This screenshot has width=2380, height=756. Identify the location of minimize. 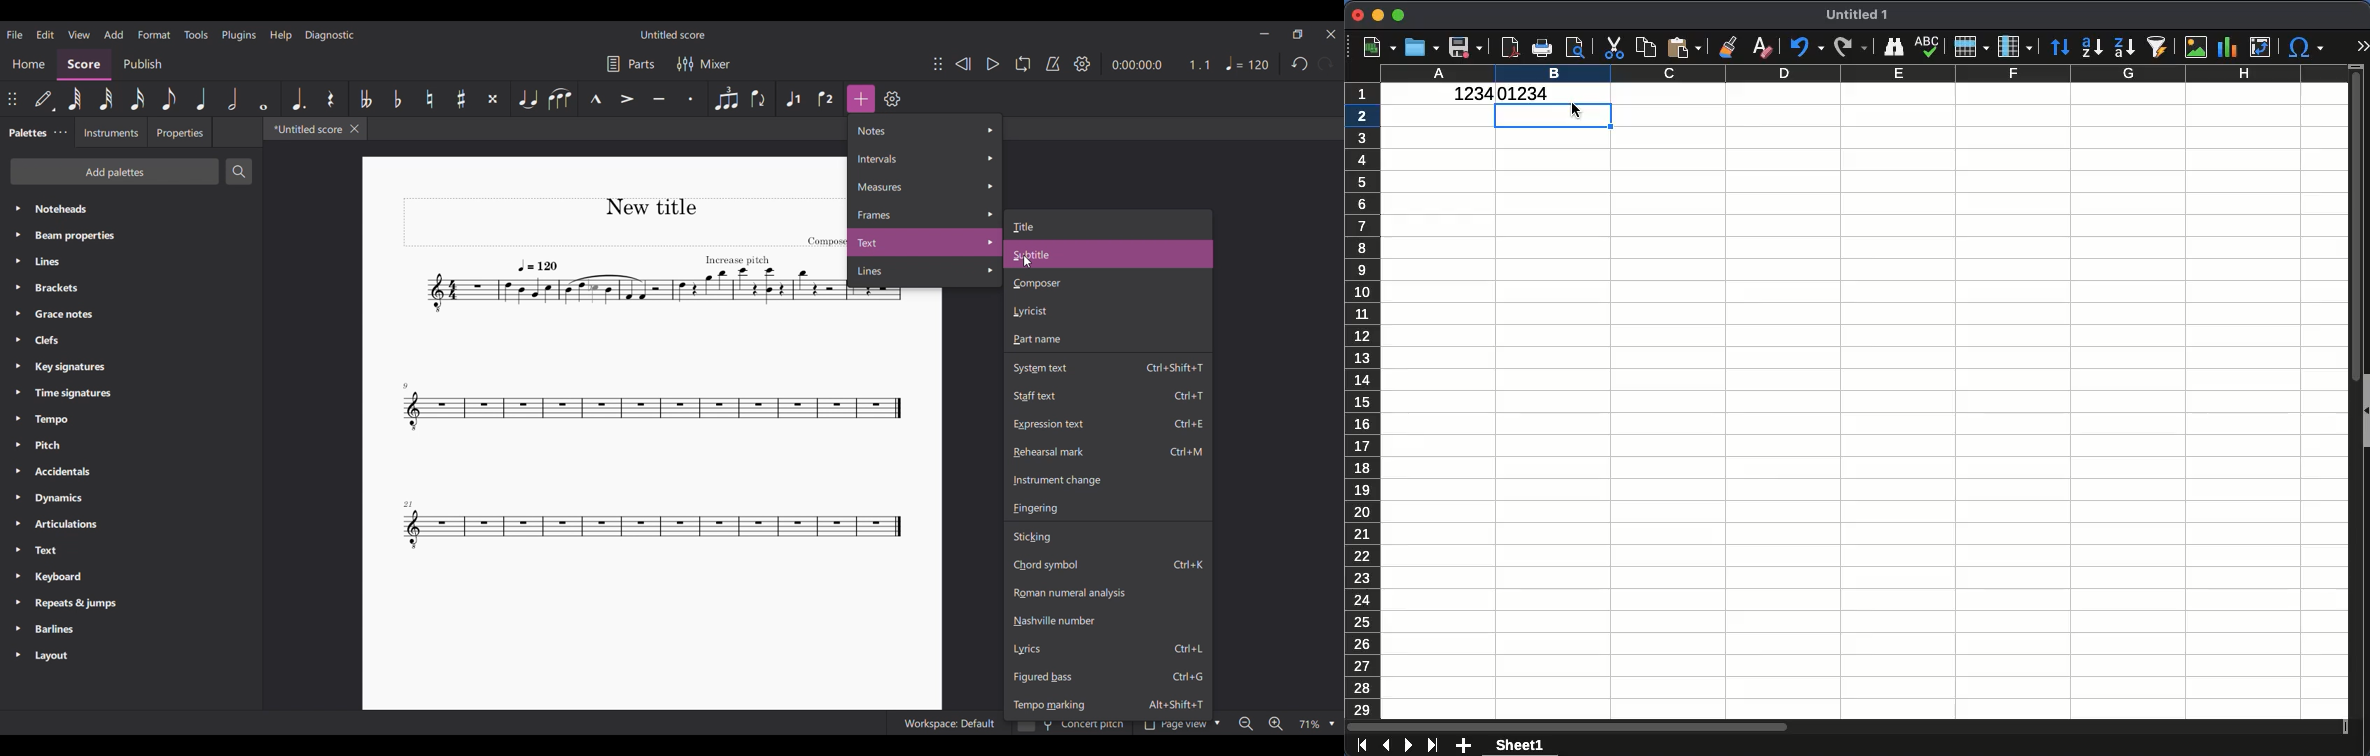
(1378, 14).